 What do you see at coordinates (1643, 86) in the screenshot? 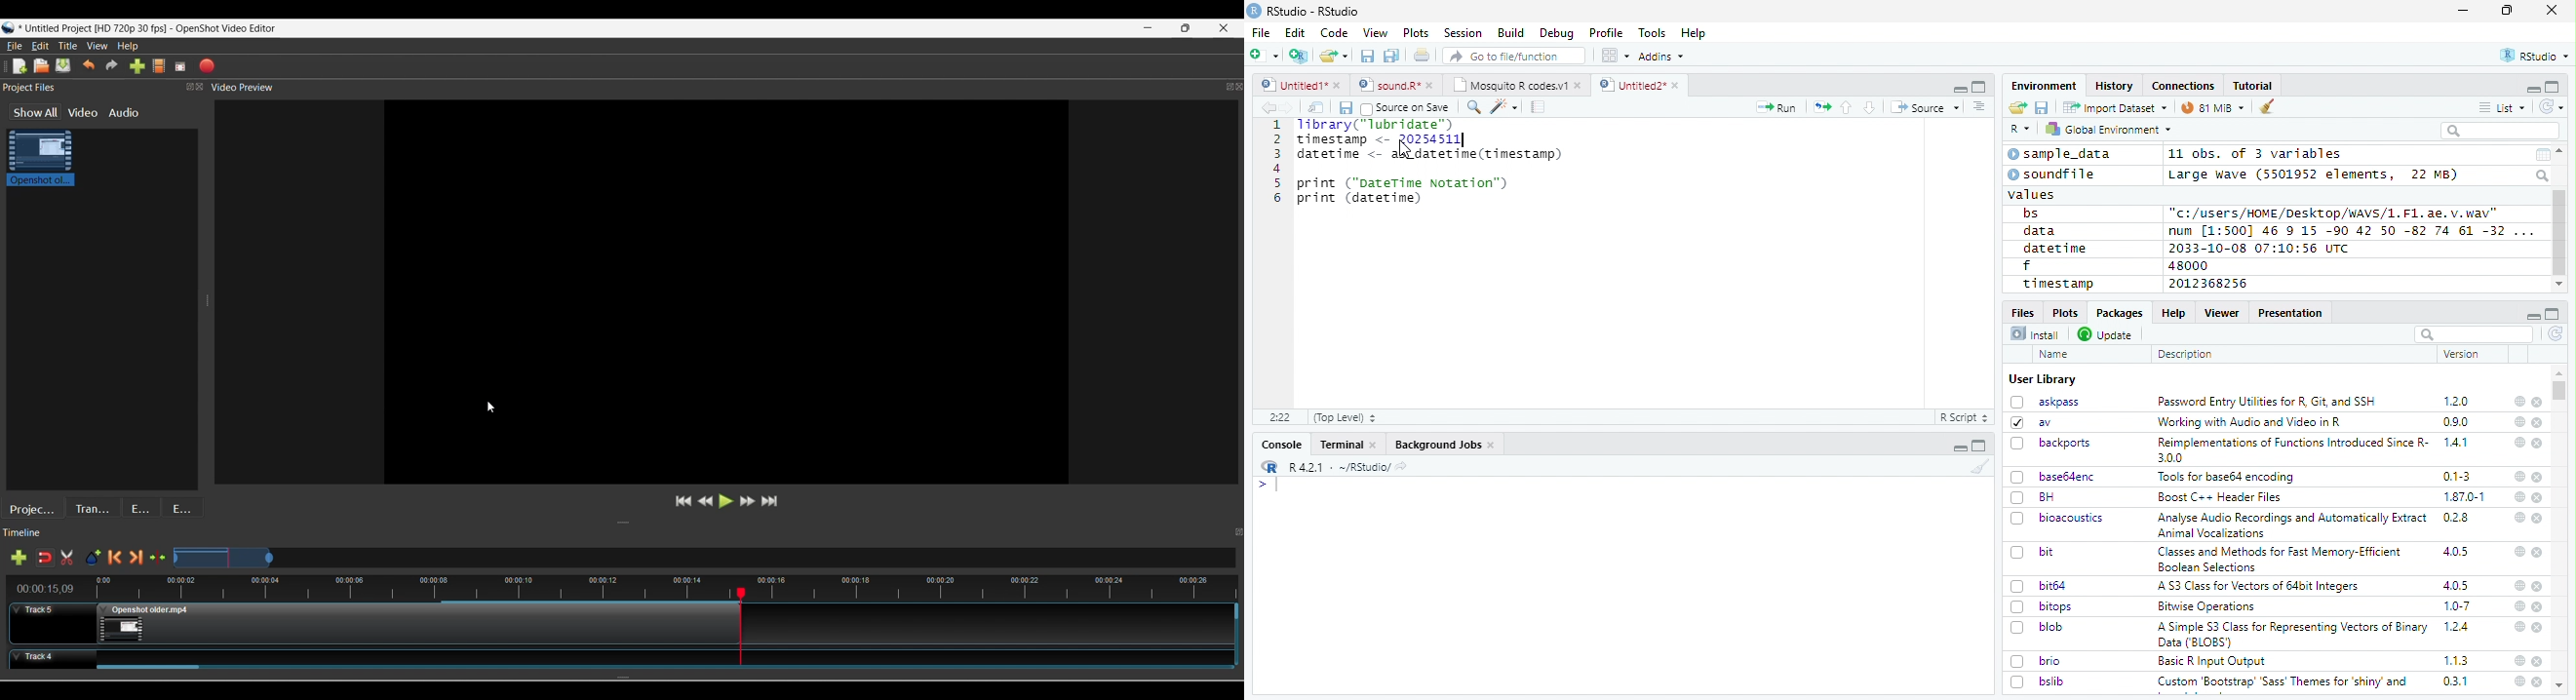
I see `Untitled2*` at bounding box center [1643, 86].